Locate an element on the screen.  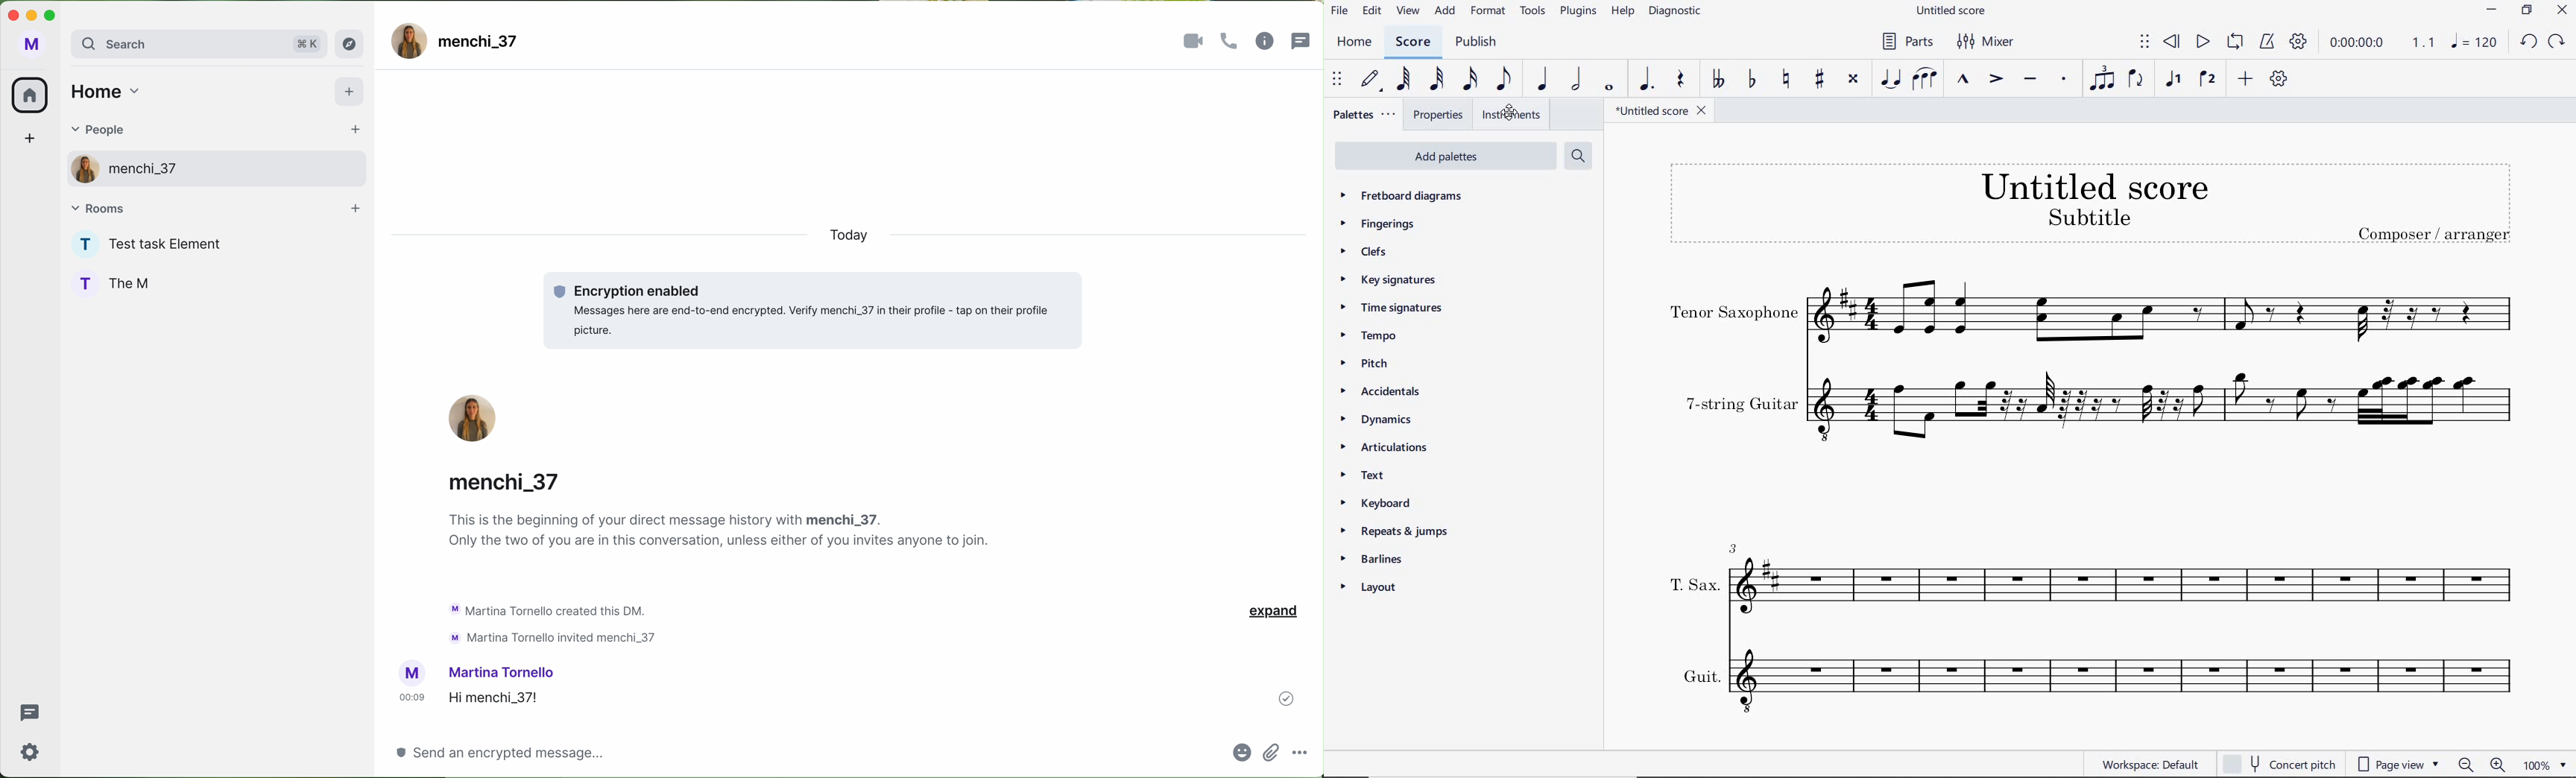
LAYOUT is located at coordinates (1371, 589).